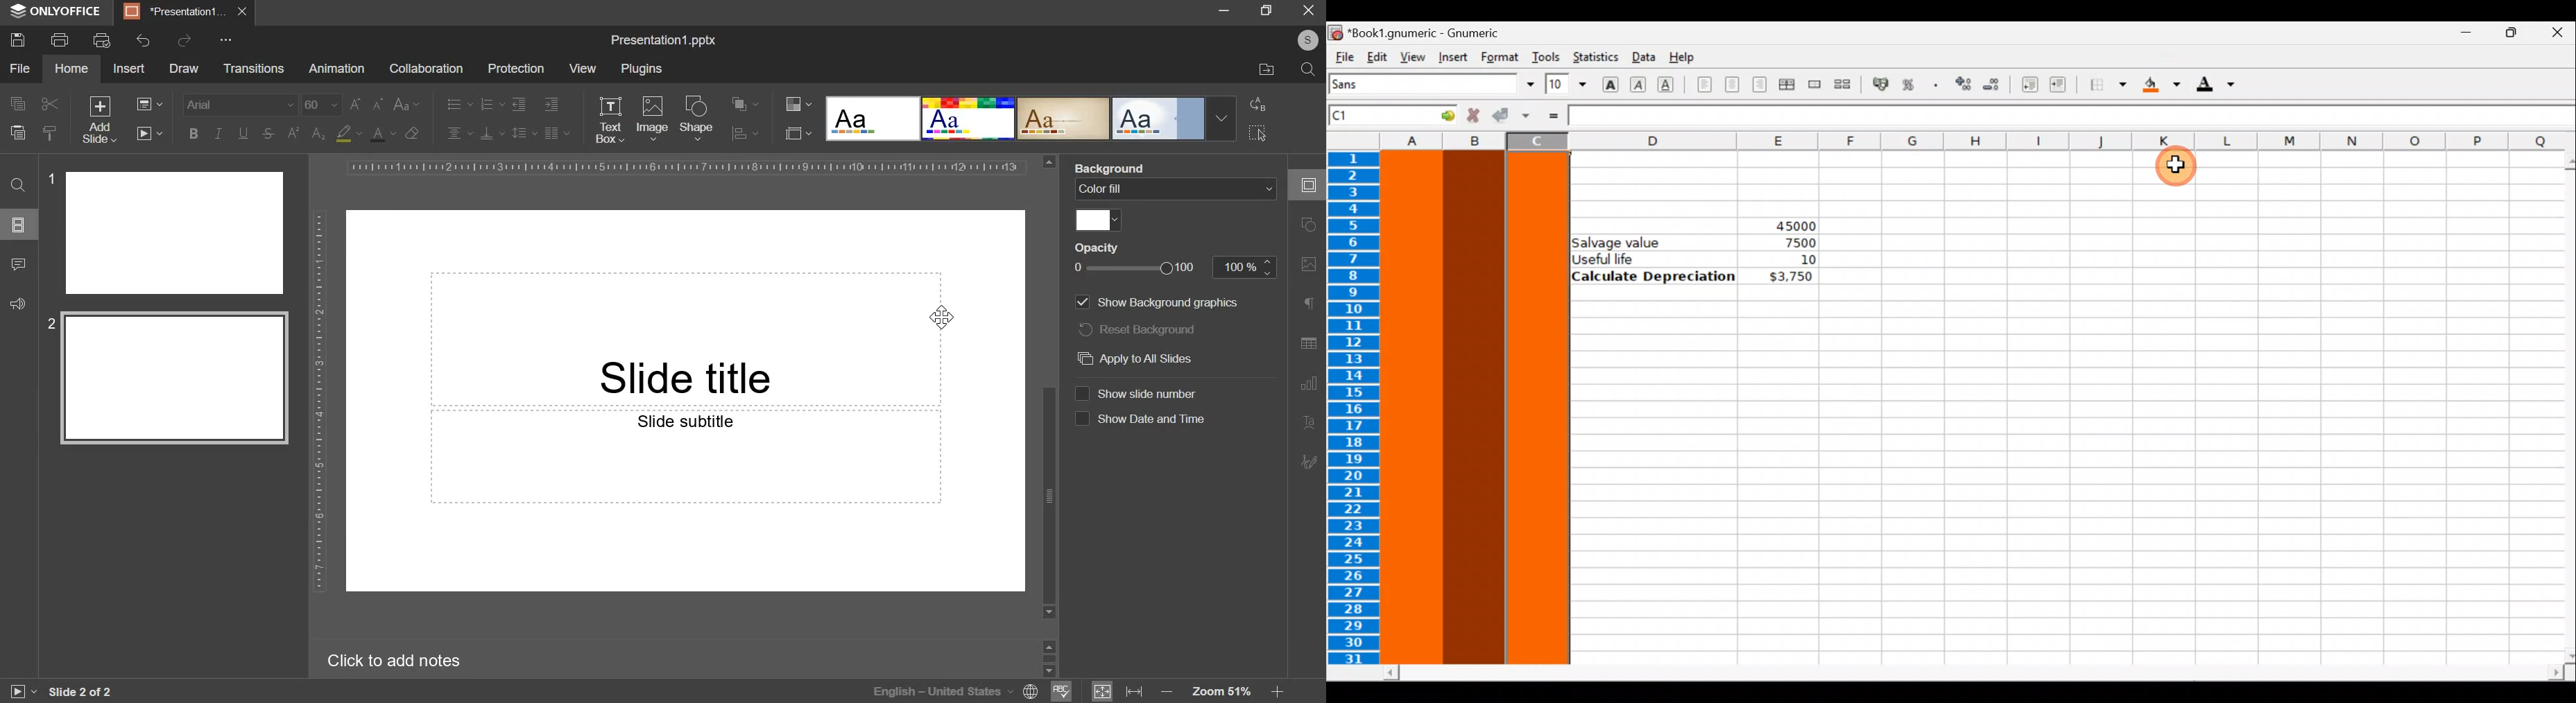 This screenshot has height=728, width=2576. I want to click on comment, so click(17, 262).